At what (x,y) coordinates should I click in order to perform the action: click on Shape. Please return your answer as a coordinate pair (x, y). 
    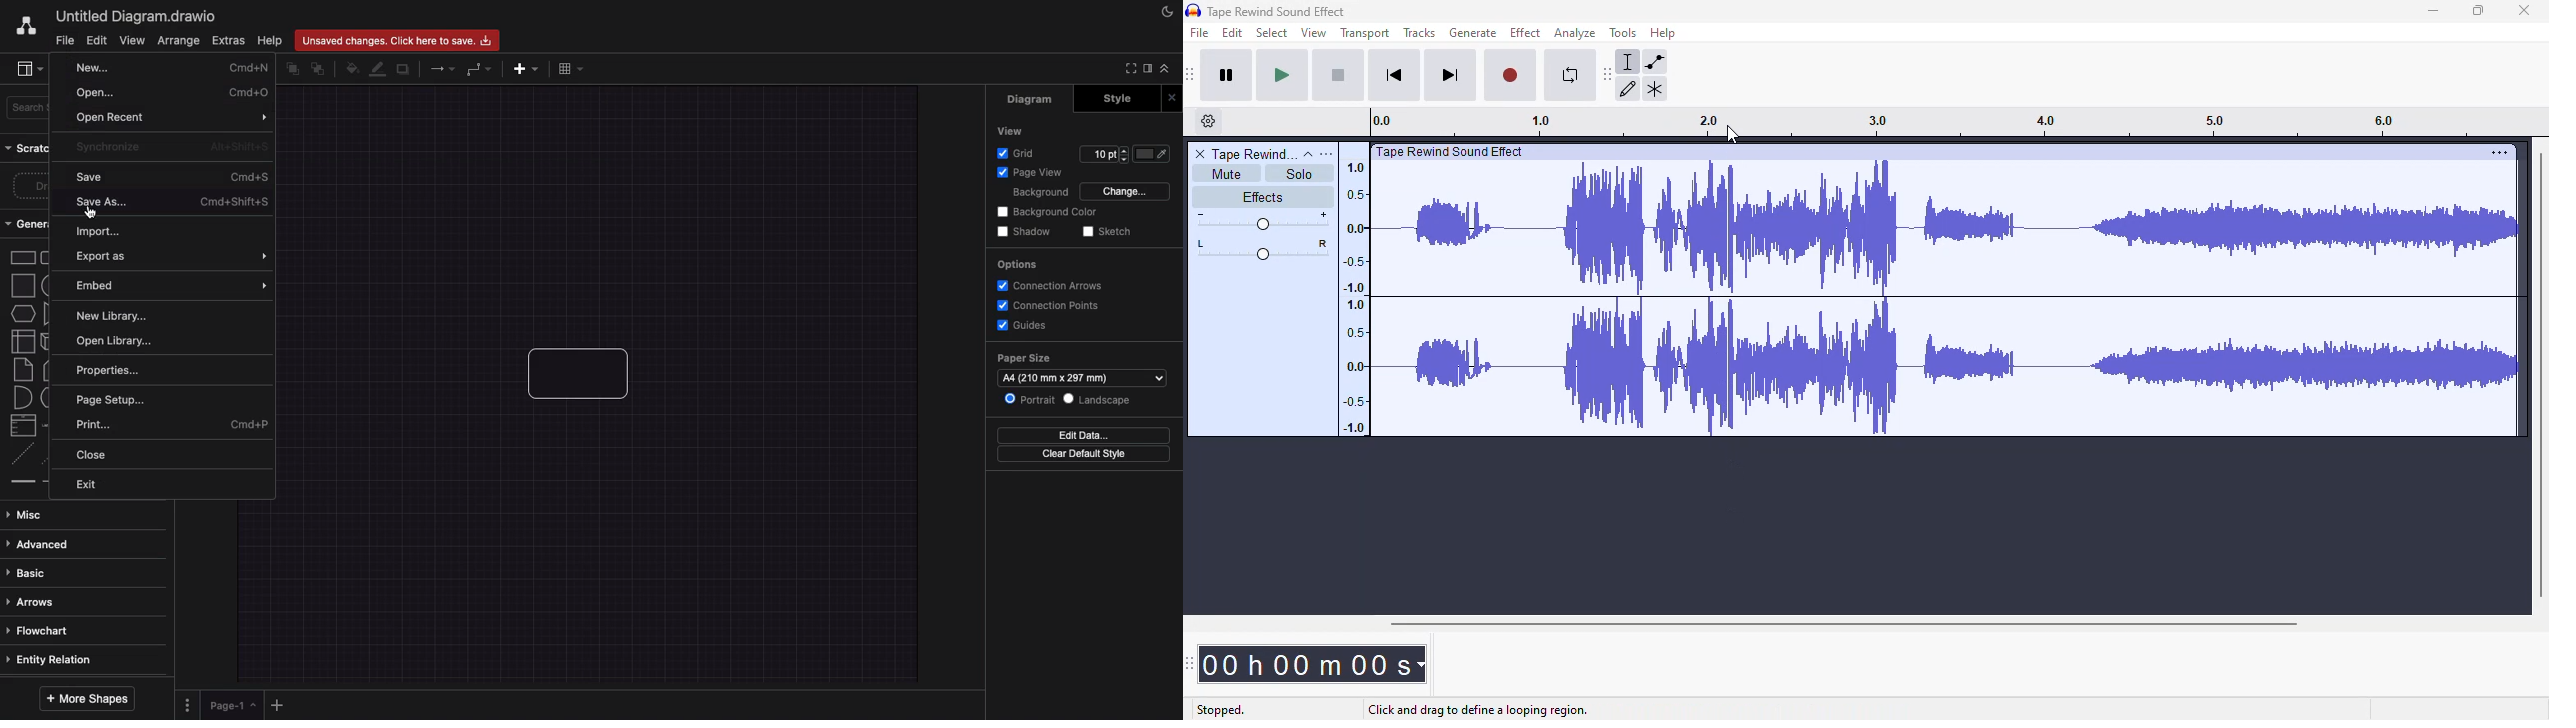
    Looking at the image, I should click on (586, 377).